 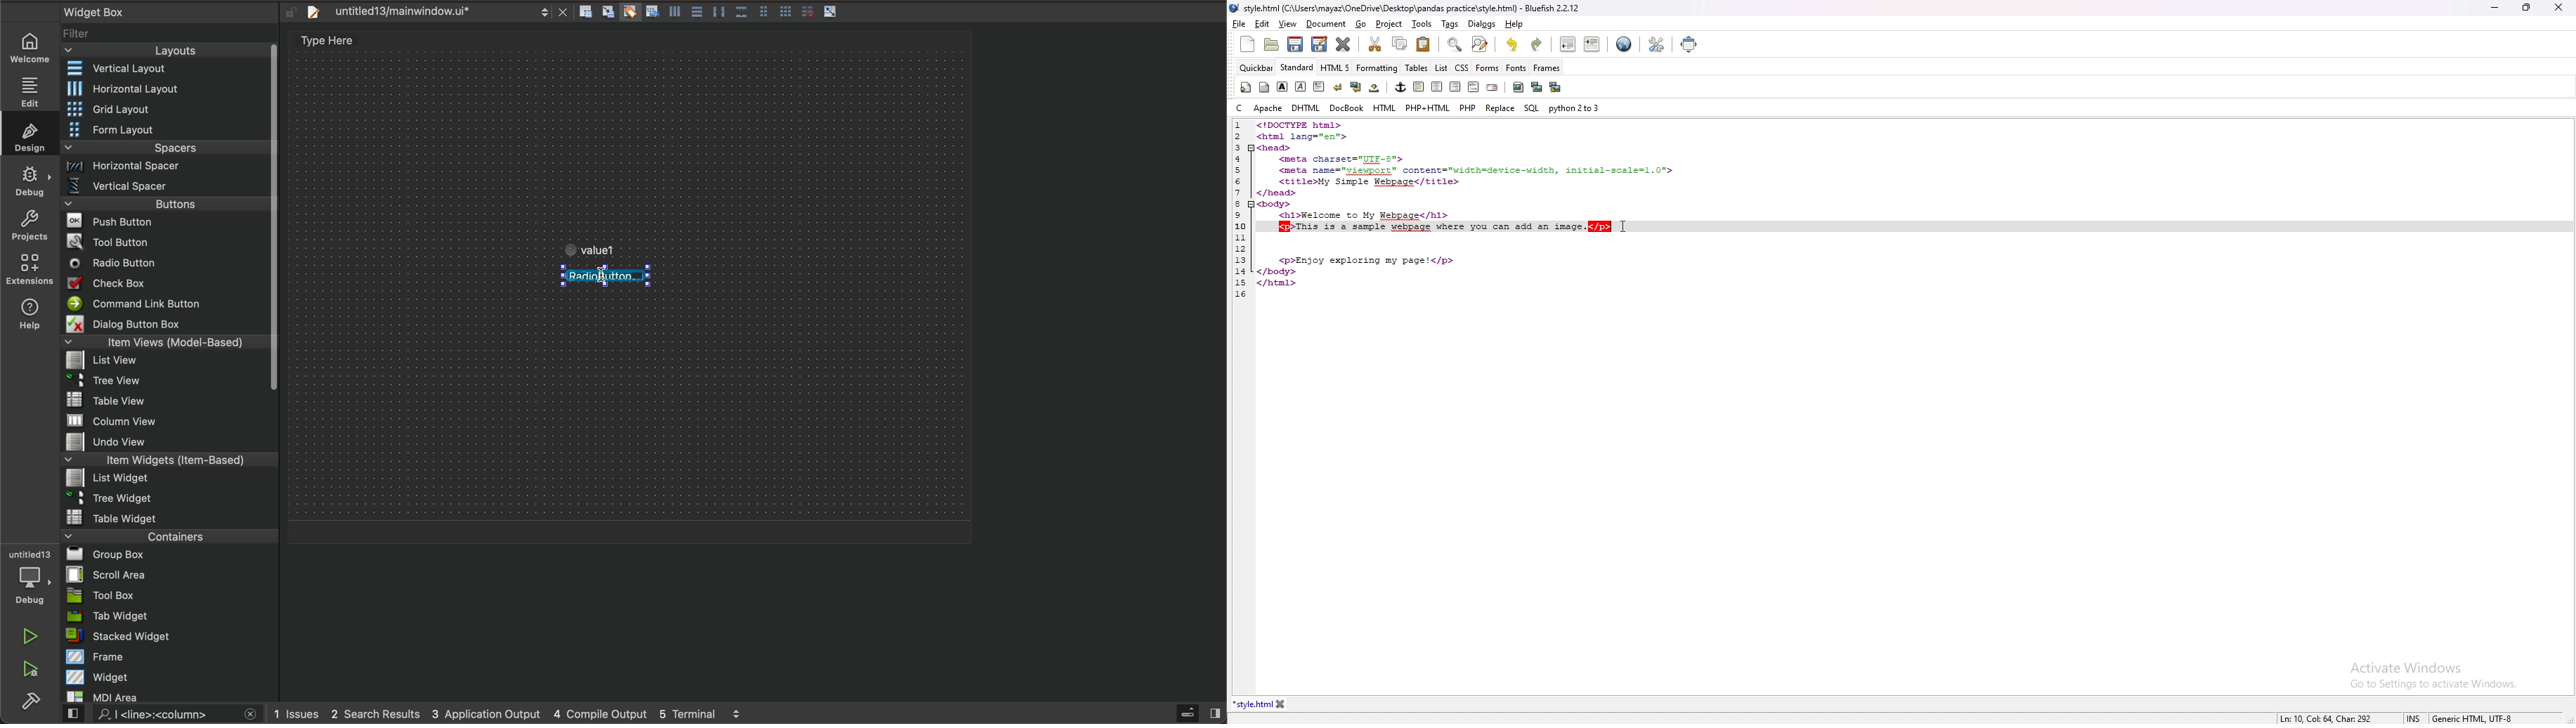 I want to click on break and clear, so click(x=1356, y=86).